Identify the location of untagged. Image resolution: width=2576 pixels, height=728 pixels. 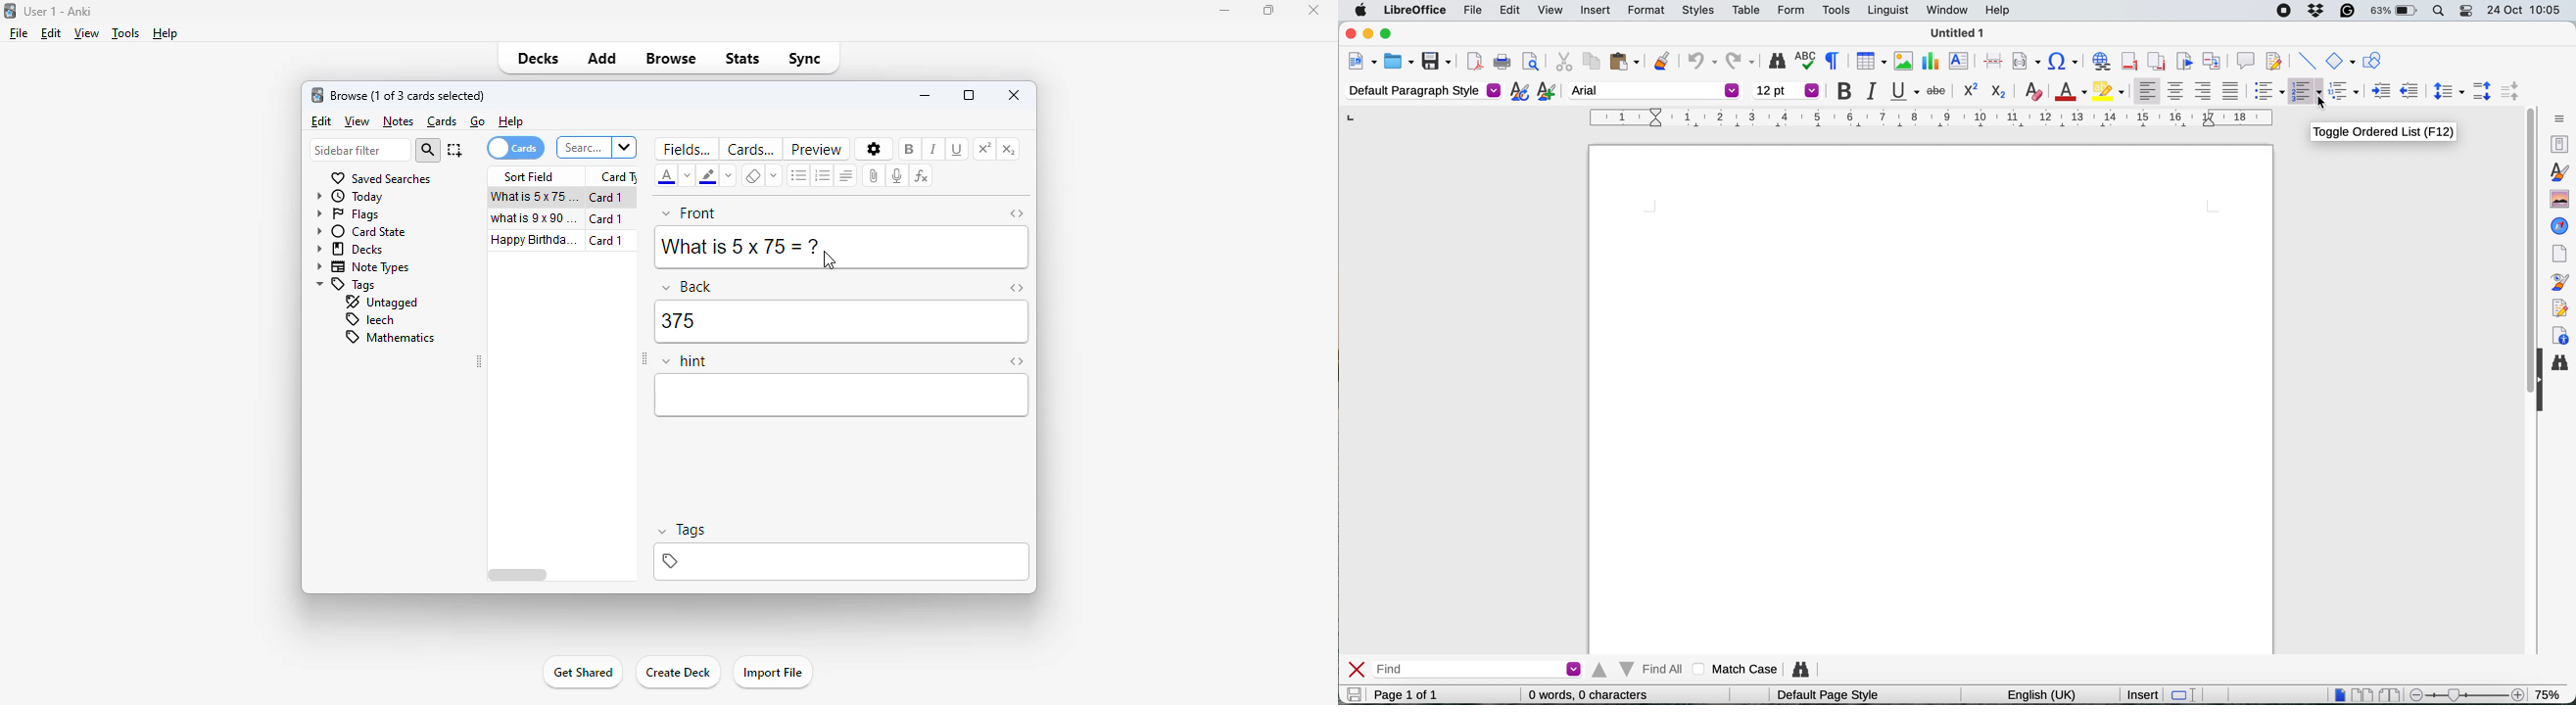
(383, 303).